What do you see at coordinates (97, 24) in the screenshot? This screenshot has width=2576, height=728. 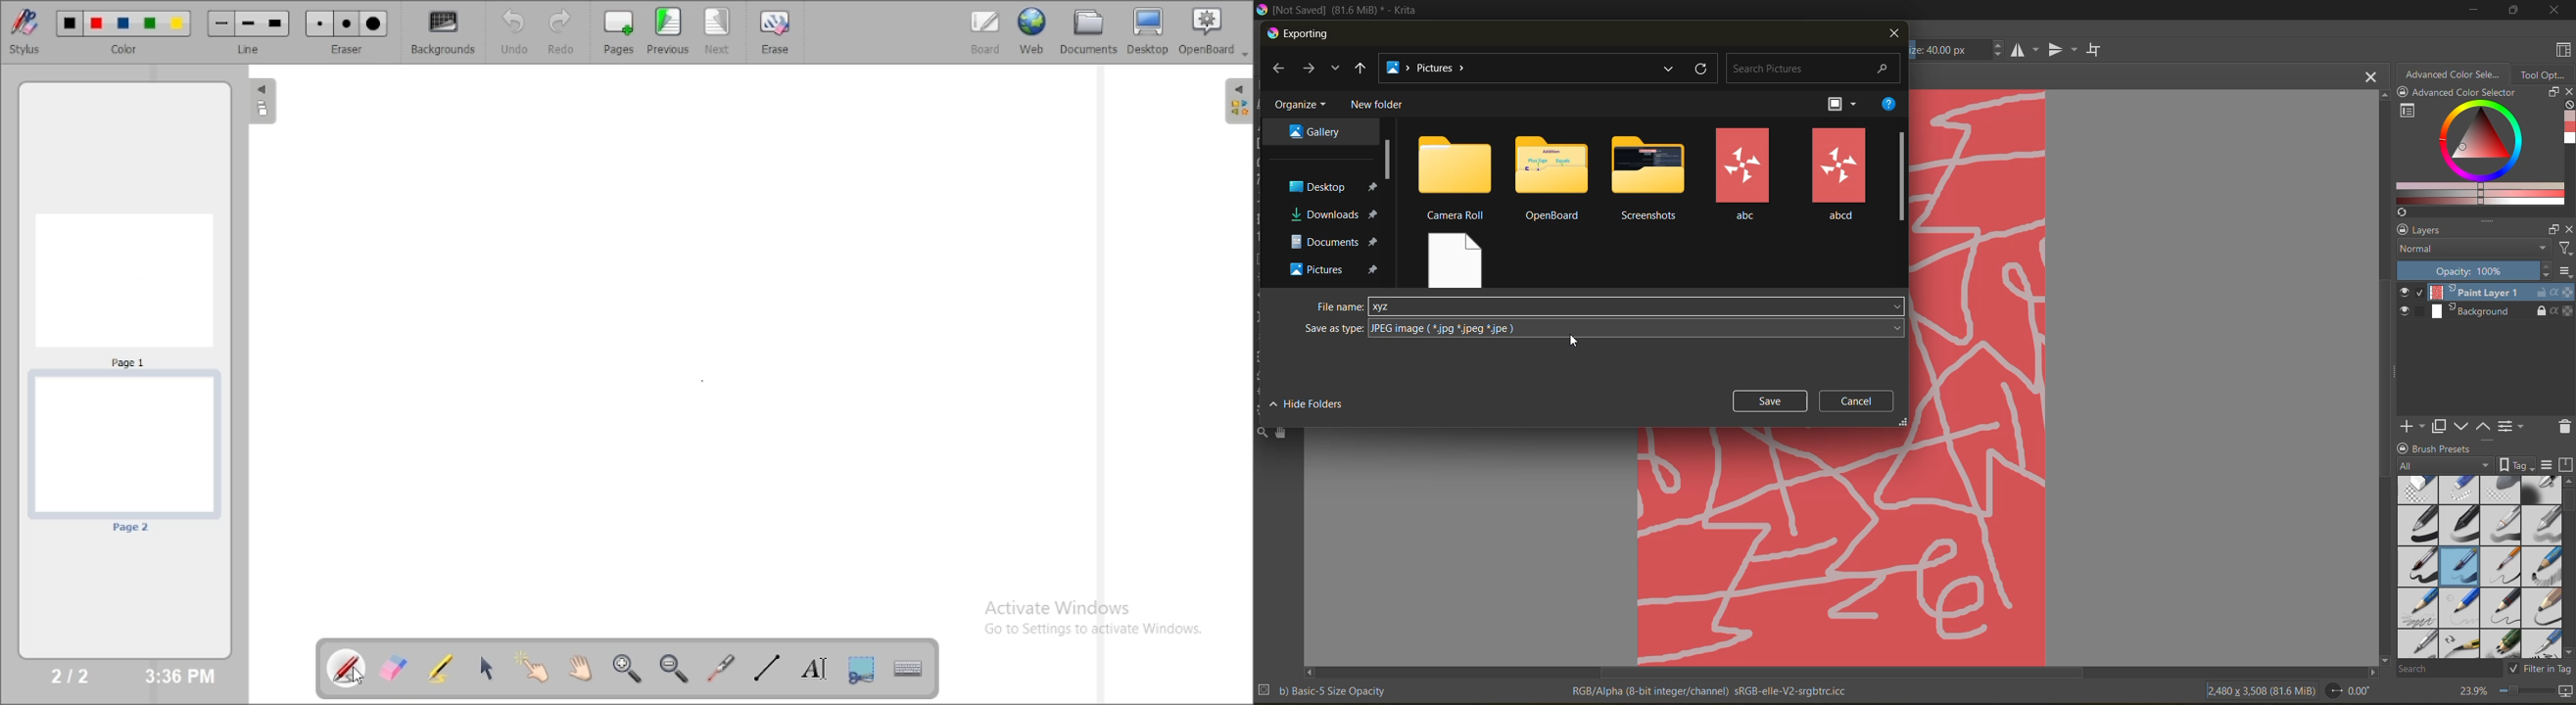 I see `Color 2` at bounding box center [97, 24].